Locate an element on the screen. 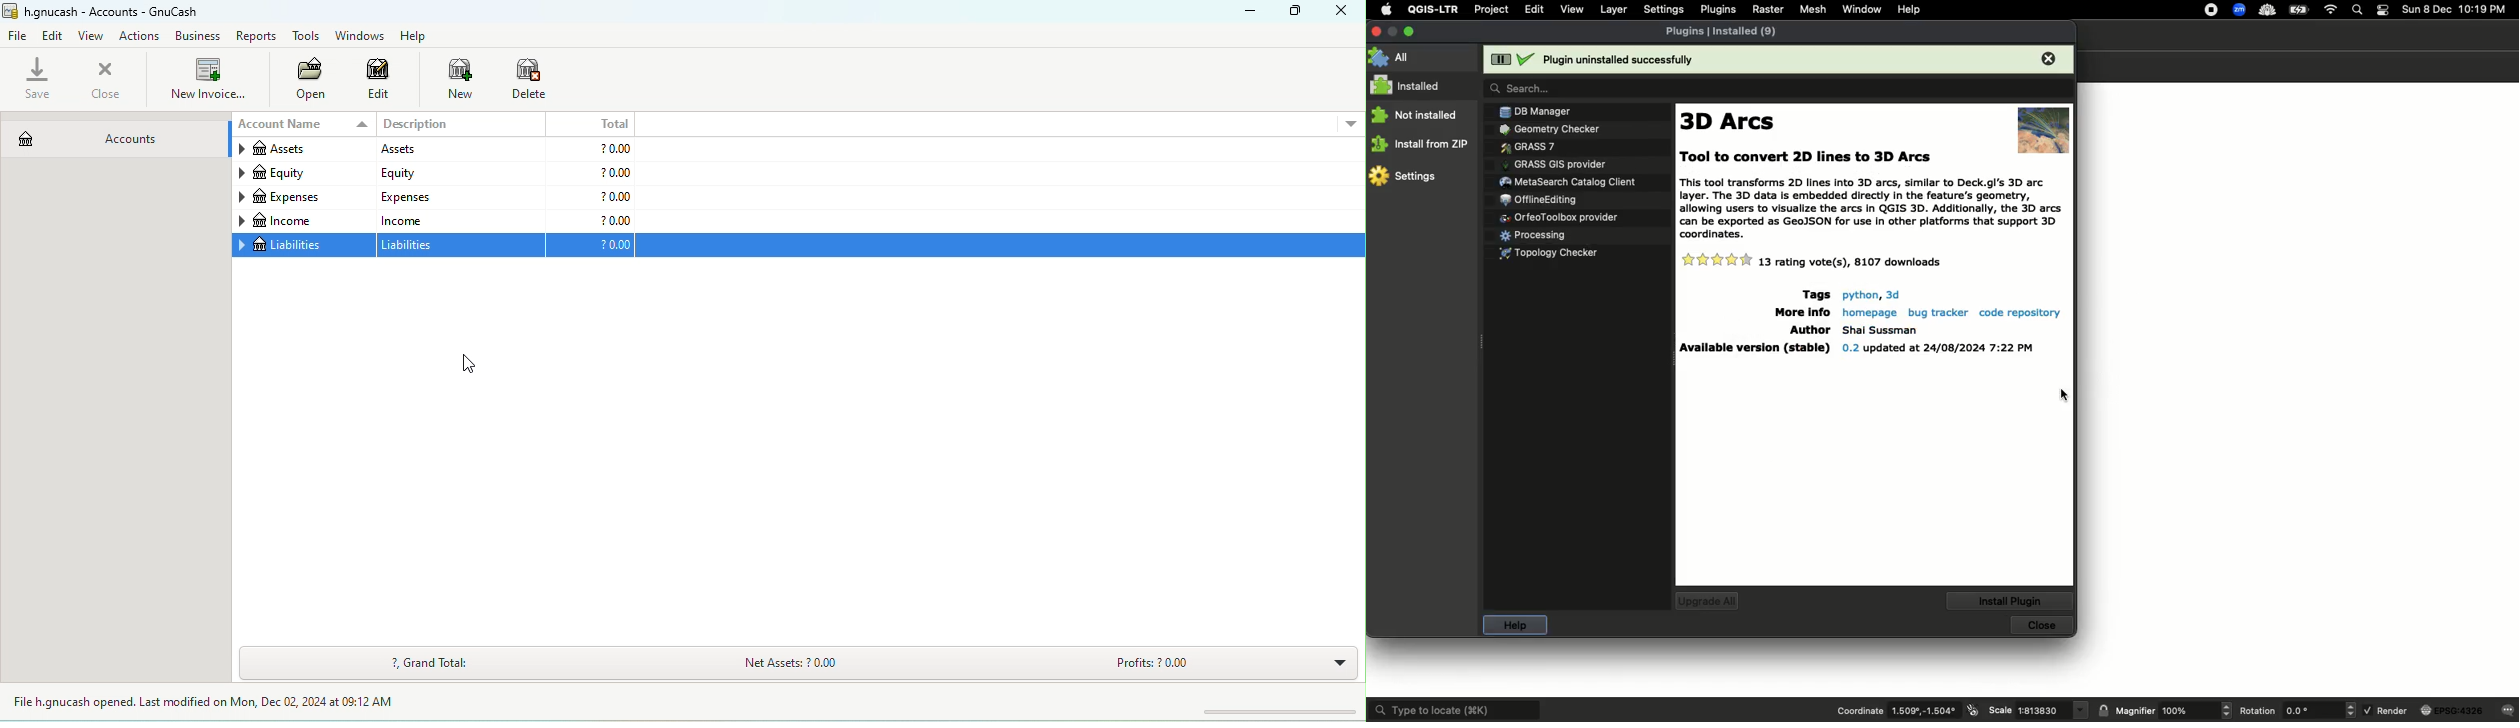 This screenshot has height=728, width=2520. ?0.00 is located at coordinates (590, 174).